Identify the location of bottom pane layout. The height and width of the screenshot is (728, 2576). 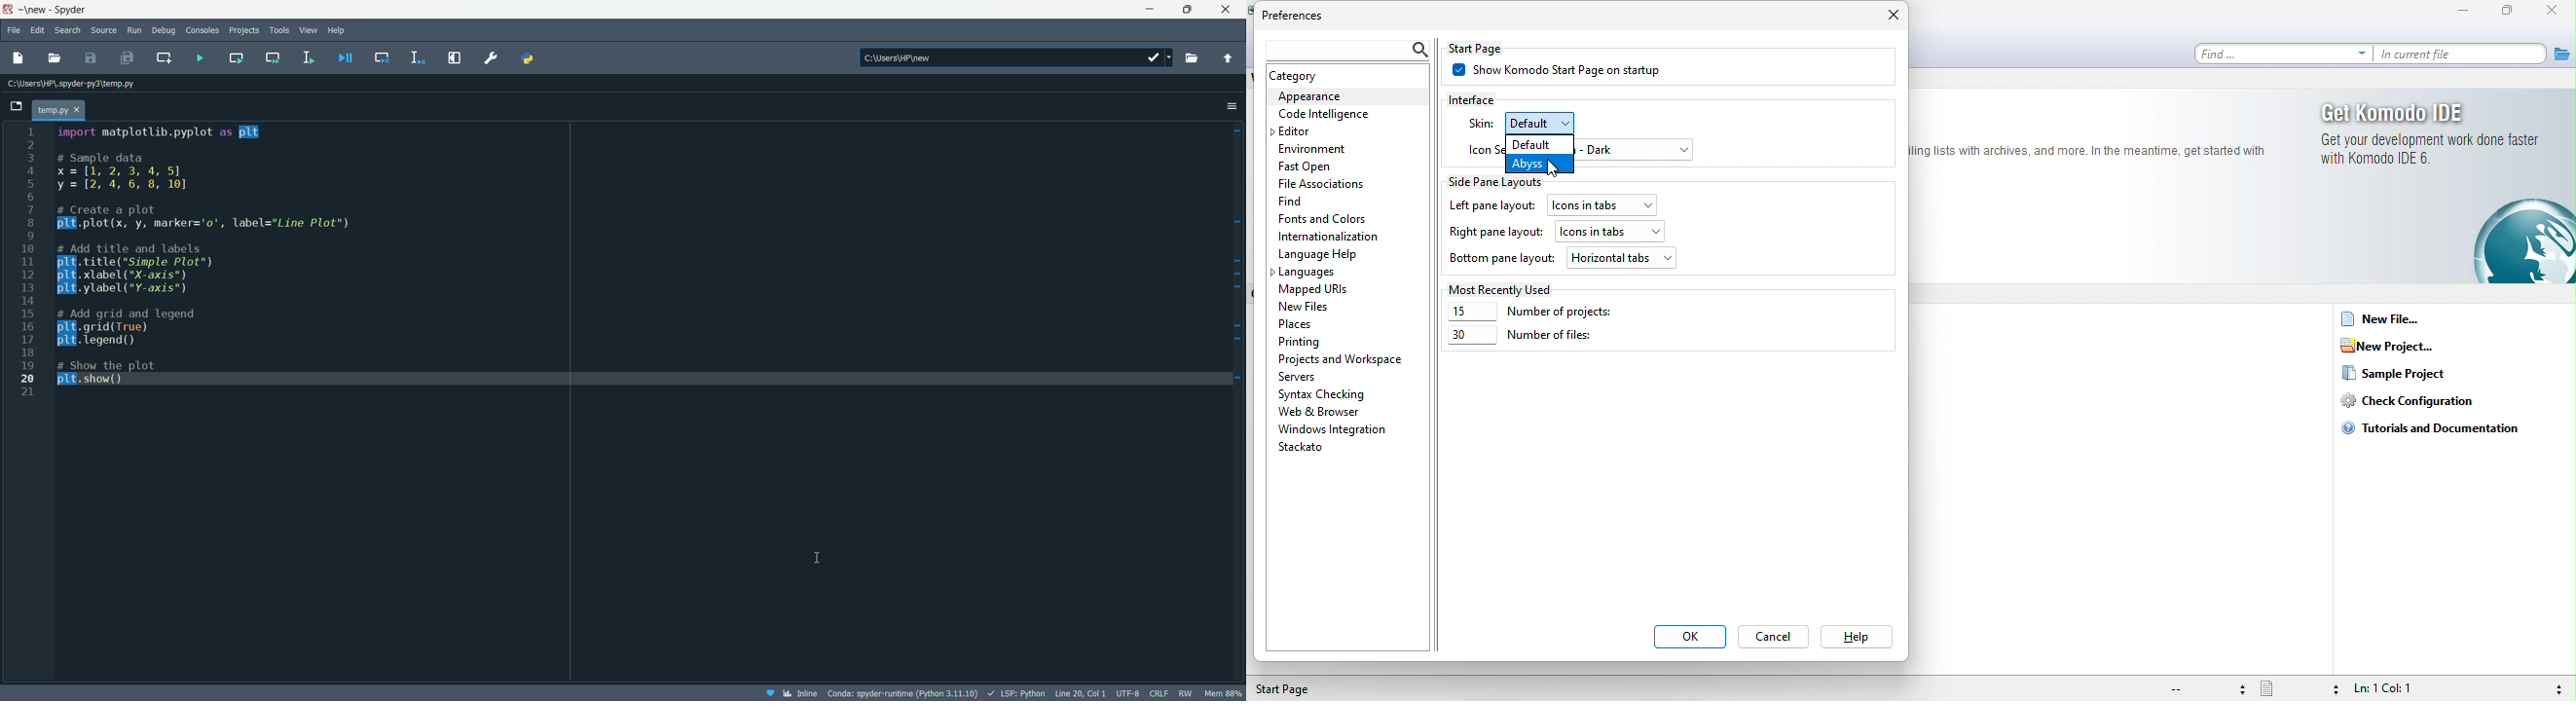
(1502, 260).